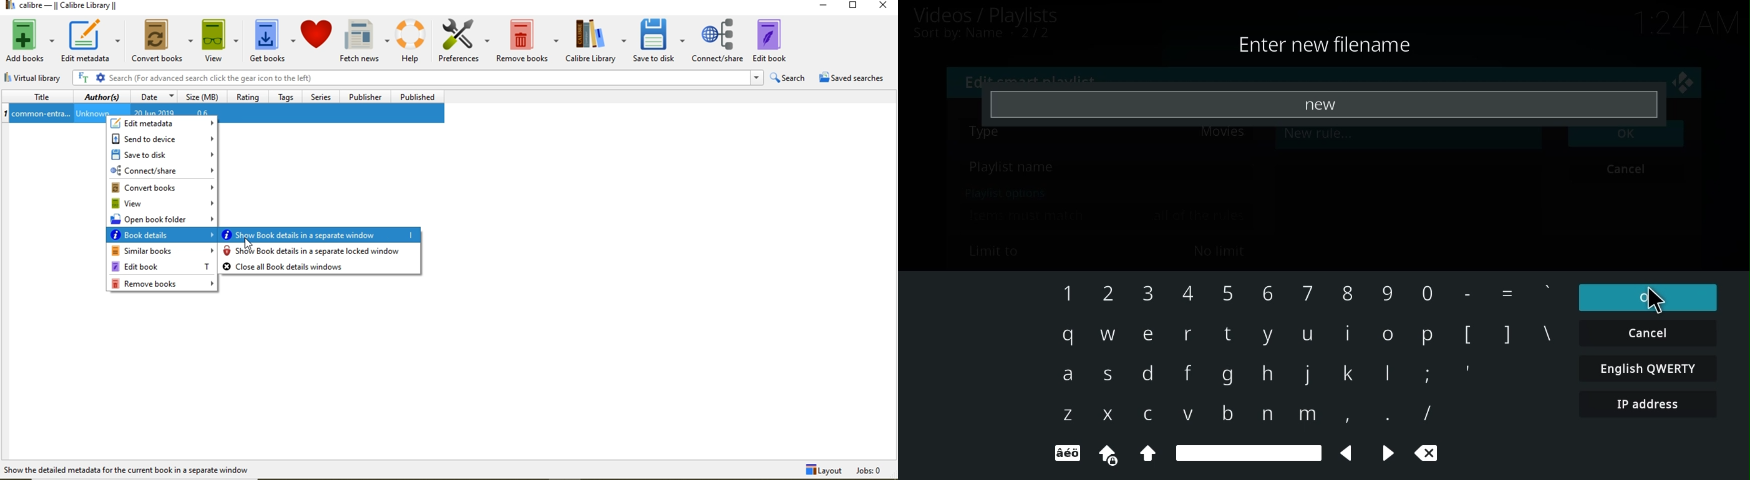 The width and height of the screenshot is (1764, 504). I want to click on covert books, so click(163, 40).